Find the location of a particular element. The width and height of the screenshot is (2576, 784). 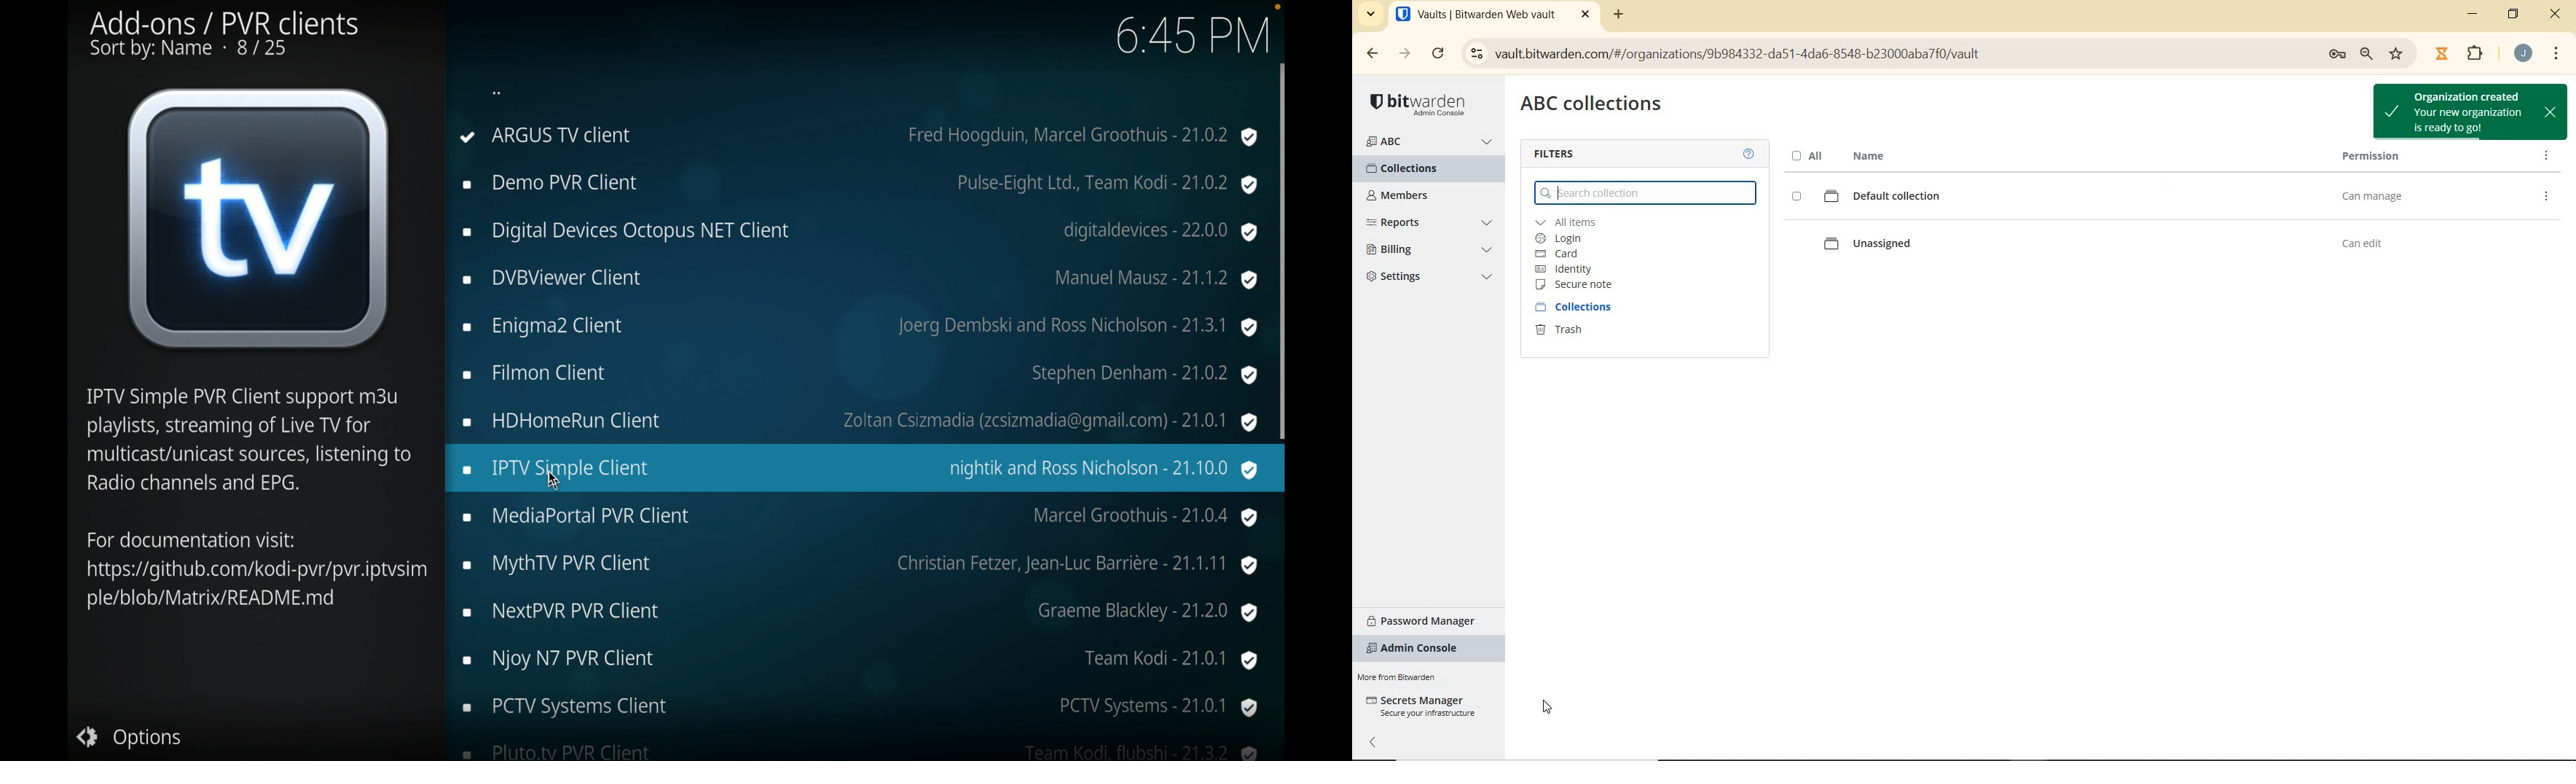

extensions is located at coordinates (2473, 54).